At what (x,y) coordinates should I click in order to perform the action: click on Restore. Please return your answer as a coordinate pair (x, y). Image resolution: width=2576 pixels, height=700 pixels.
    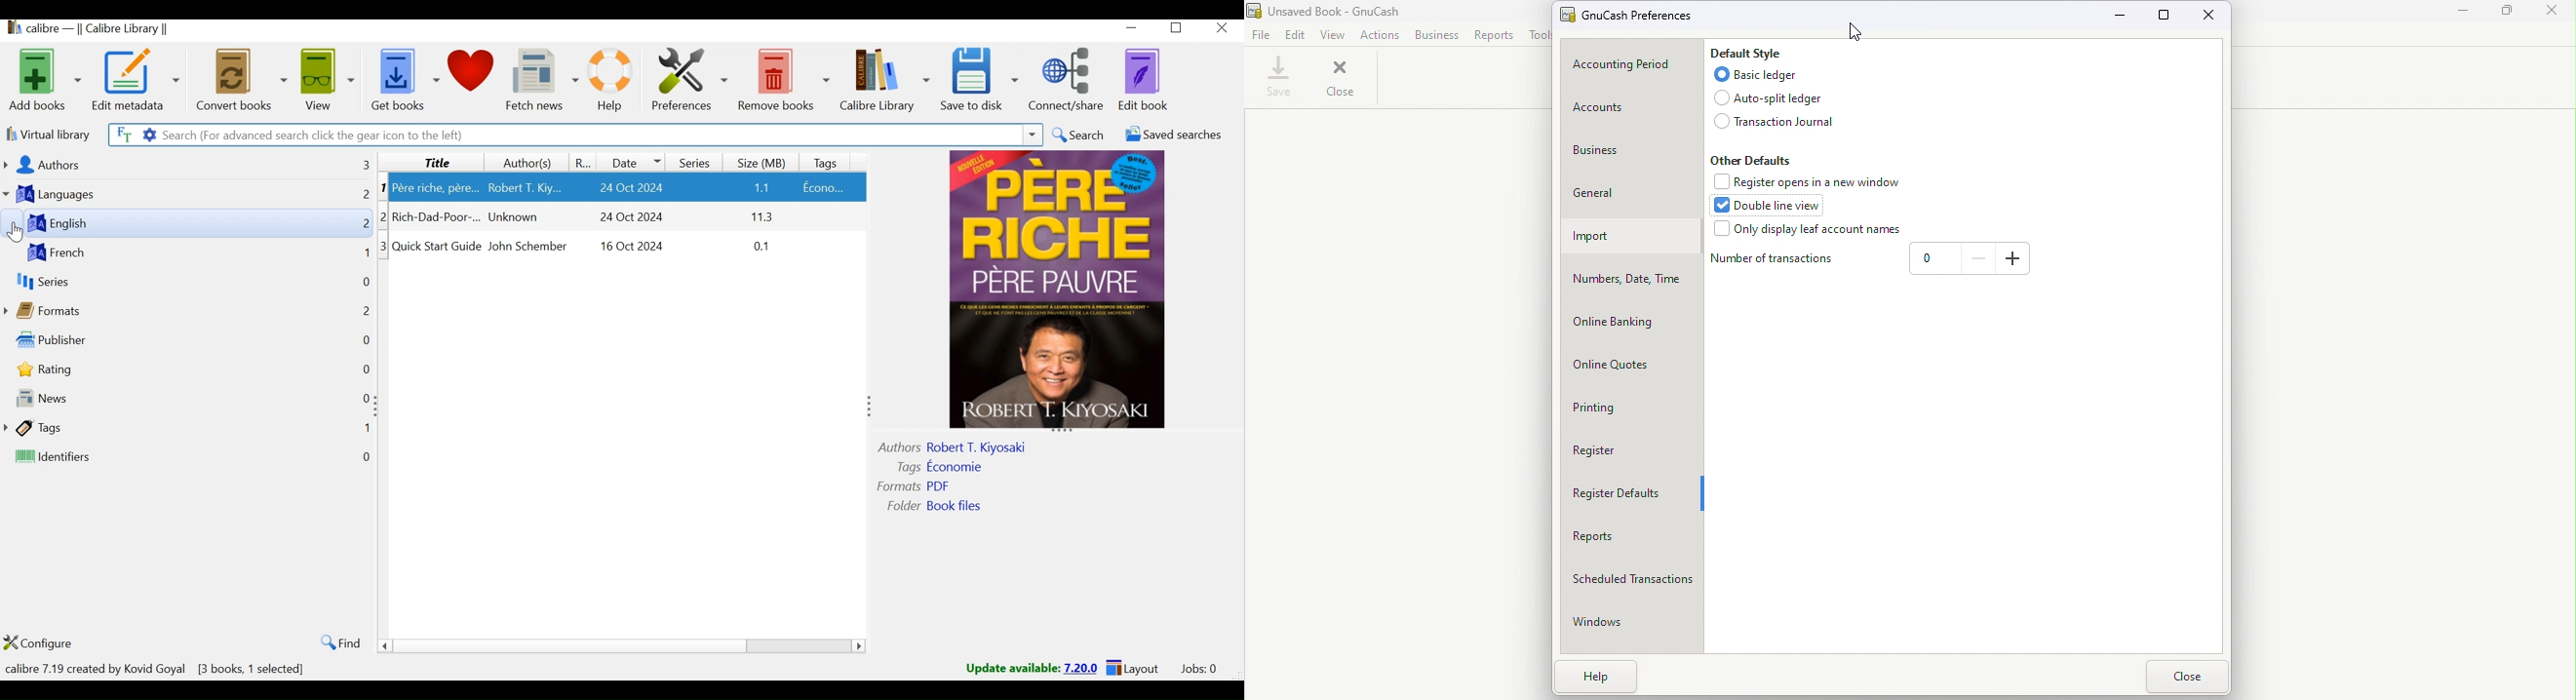
    Looking at the image, I should click on (1180, 30).